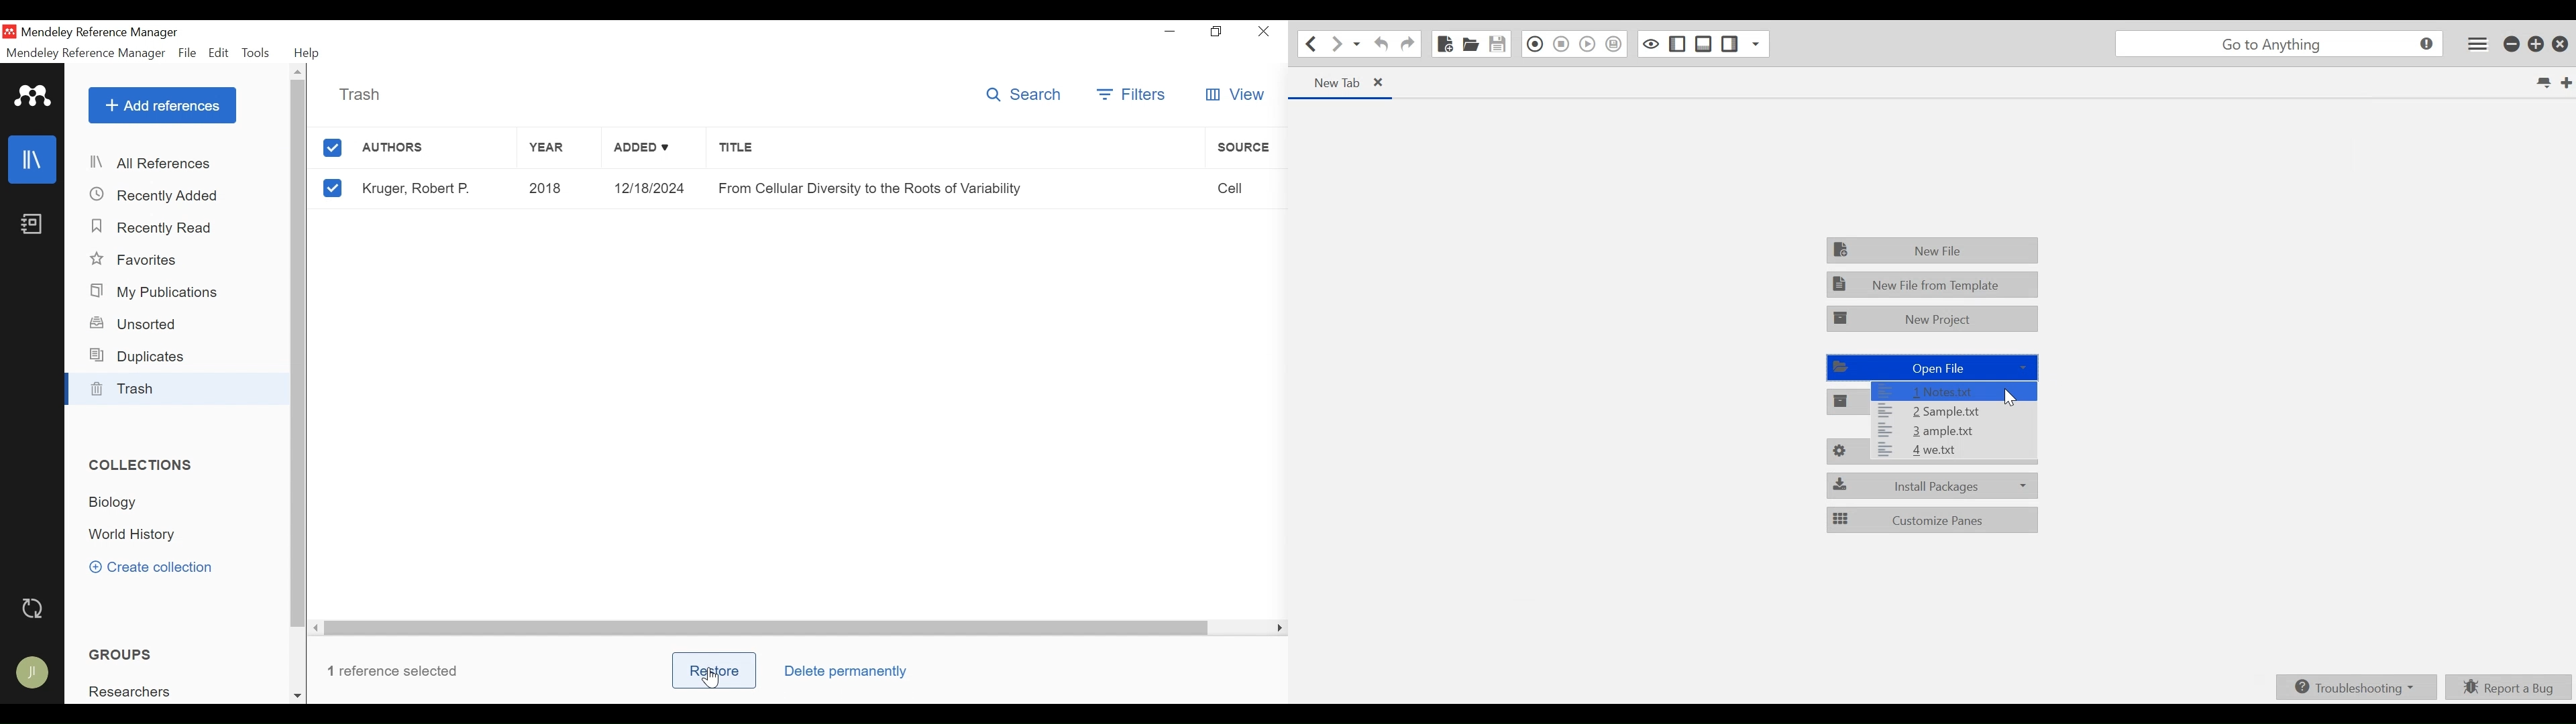 This screenshot has height=728, width=2576. What do you see at coordinates (1280, 628) in the screenshot?
I see `Scroll Right` at bounding box center [1280, 628].